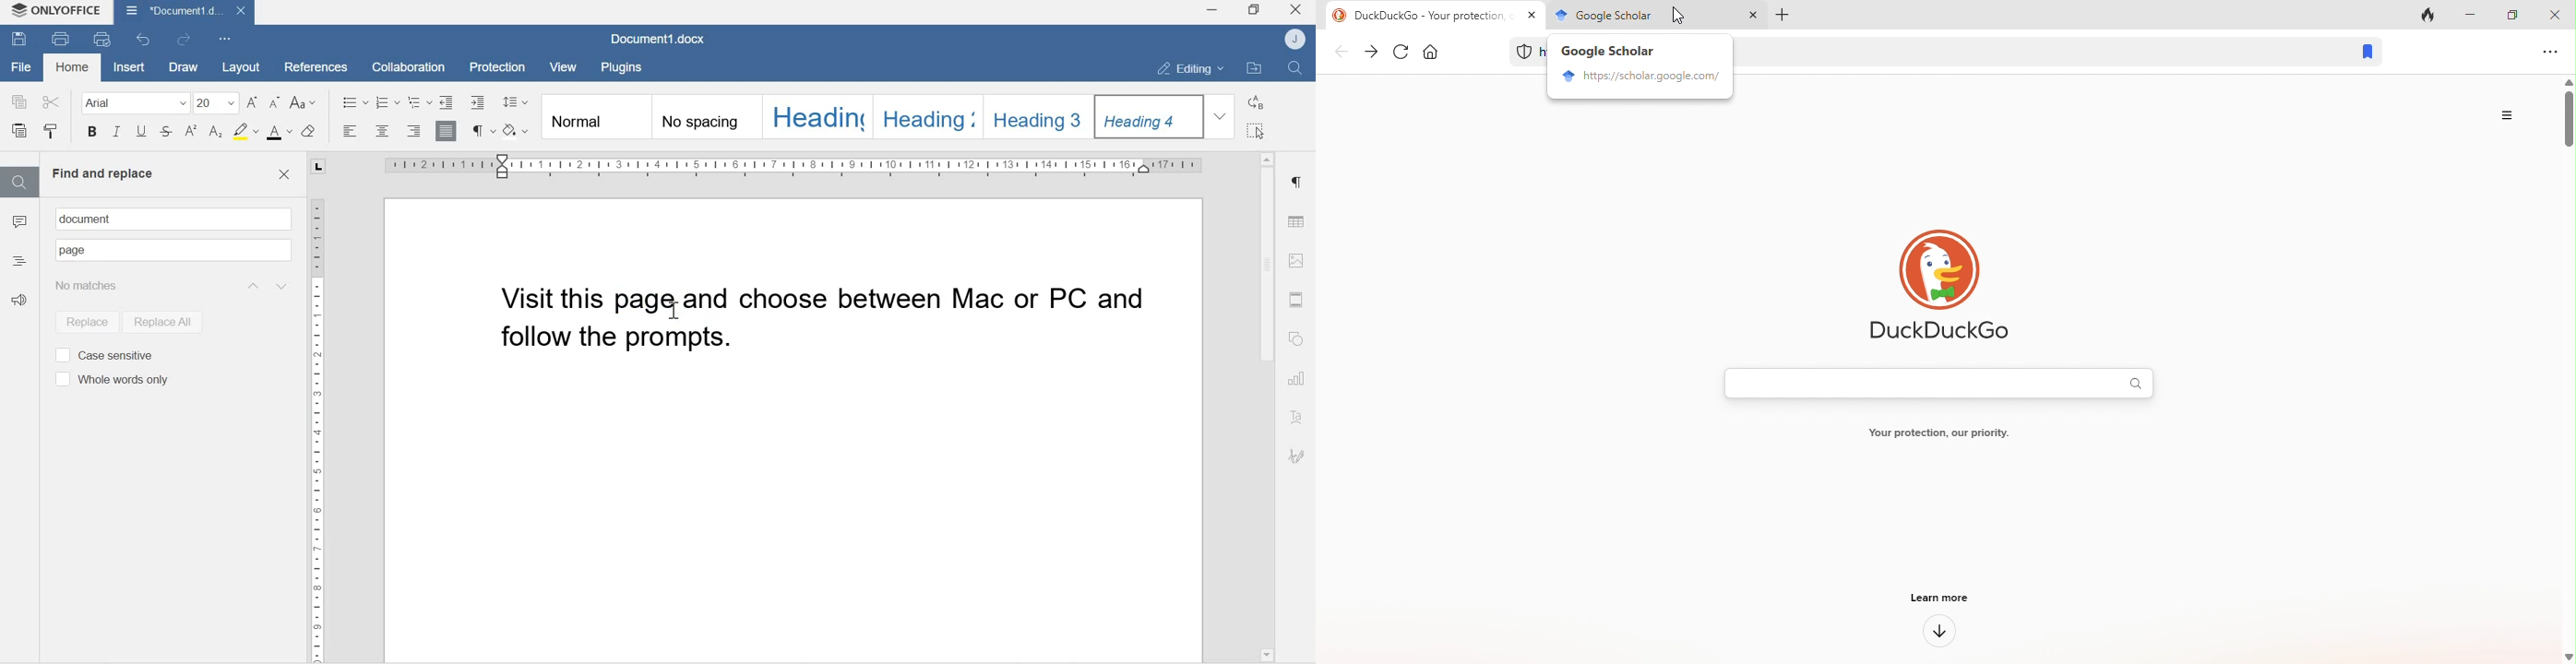 The height and width of the screenshot is (672, 2576). I want to click on Previous result, so click(252, 285).